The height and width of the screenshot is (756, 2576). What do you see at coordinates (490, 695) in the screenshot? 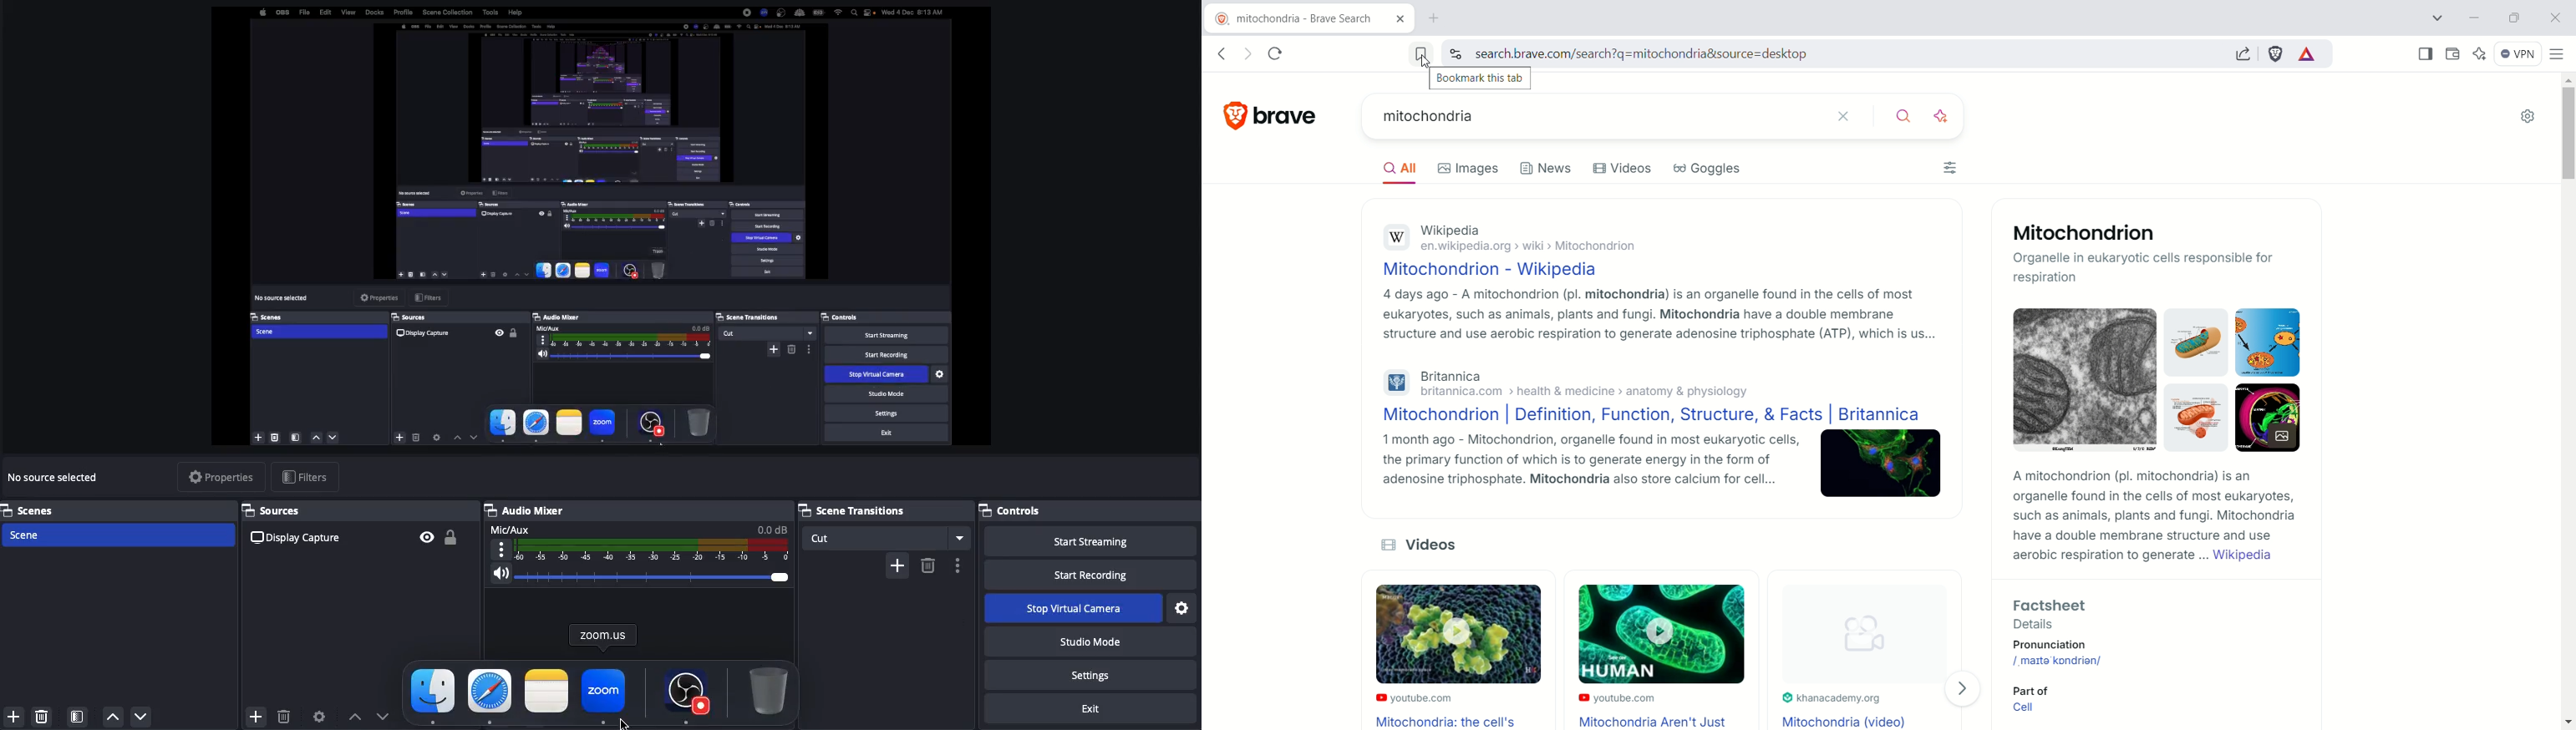
I see `Safari` at bounding box center [490, 695].